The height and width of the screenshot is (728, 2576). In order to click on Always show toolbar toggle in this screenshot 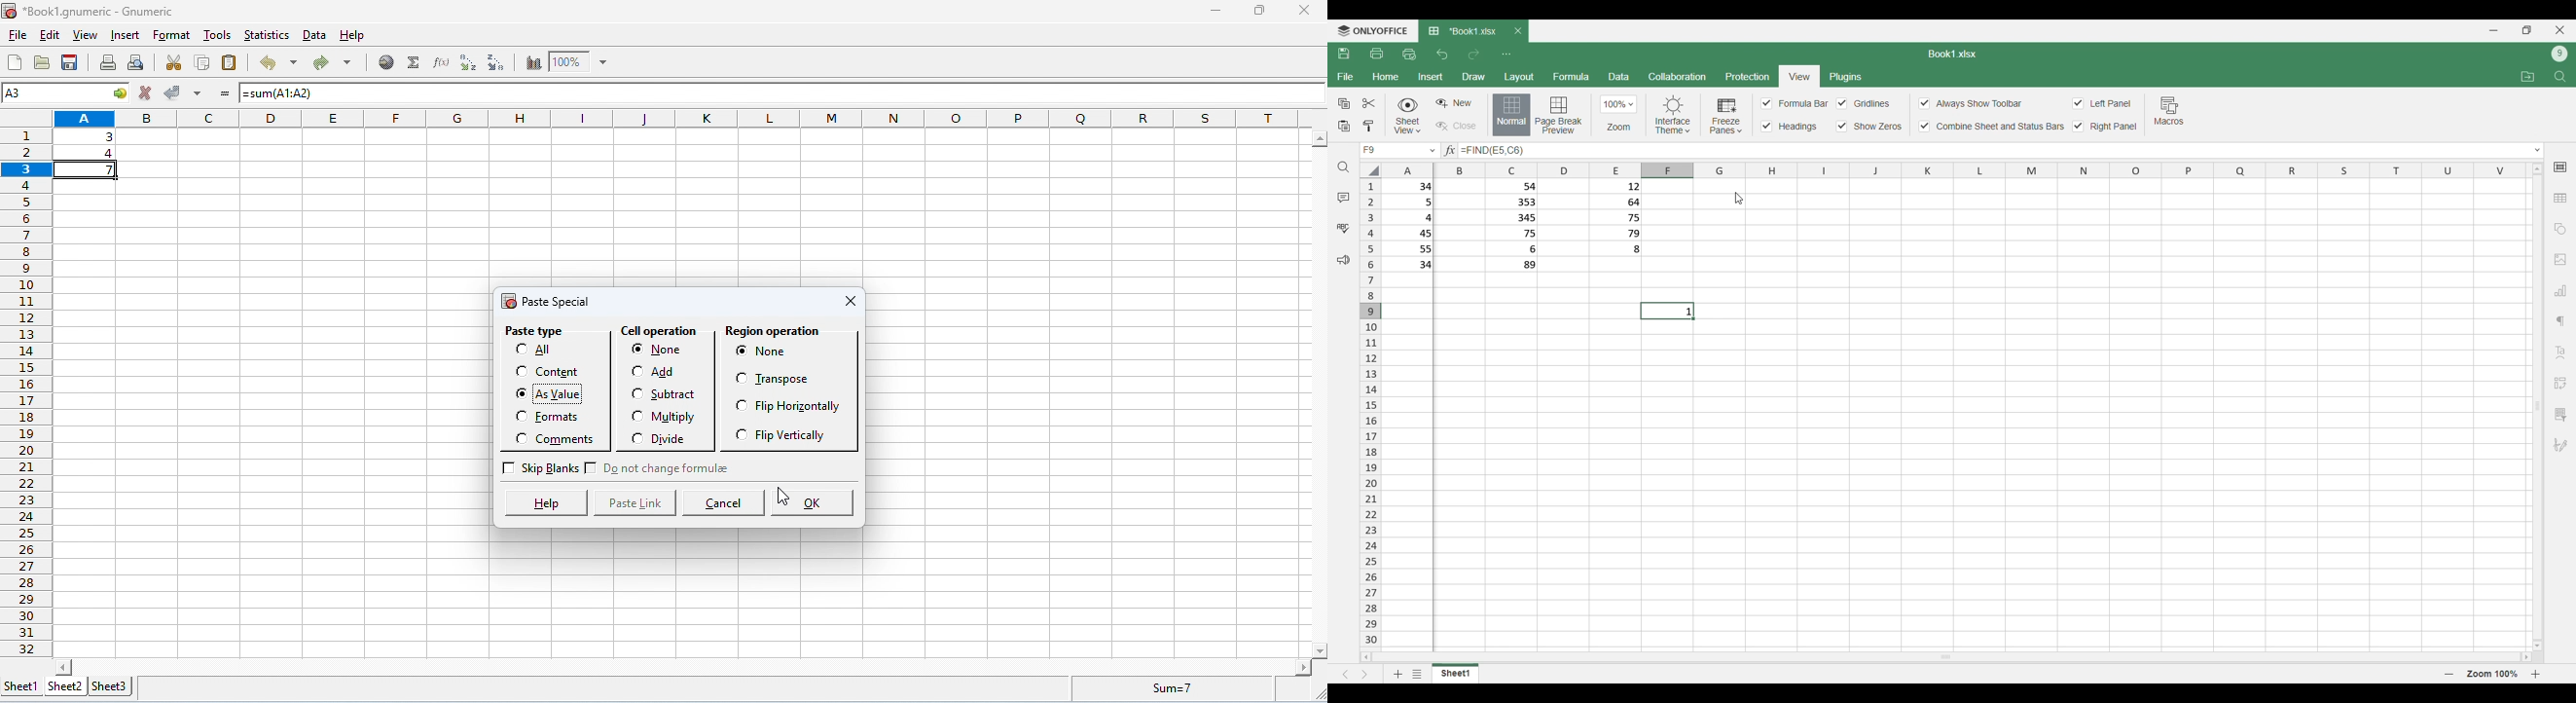, I will do `click(1971, 103)`.